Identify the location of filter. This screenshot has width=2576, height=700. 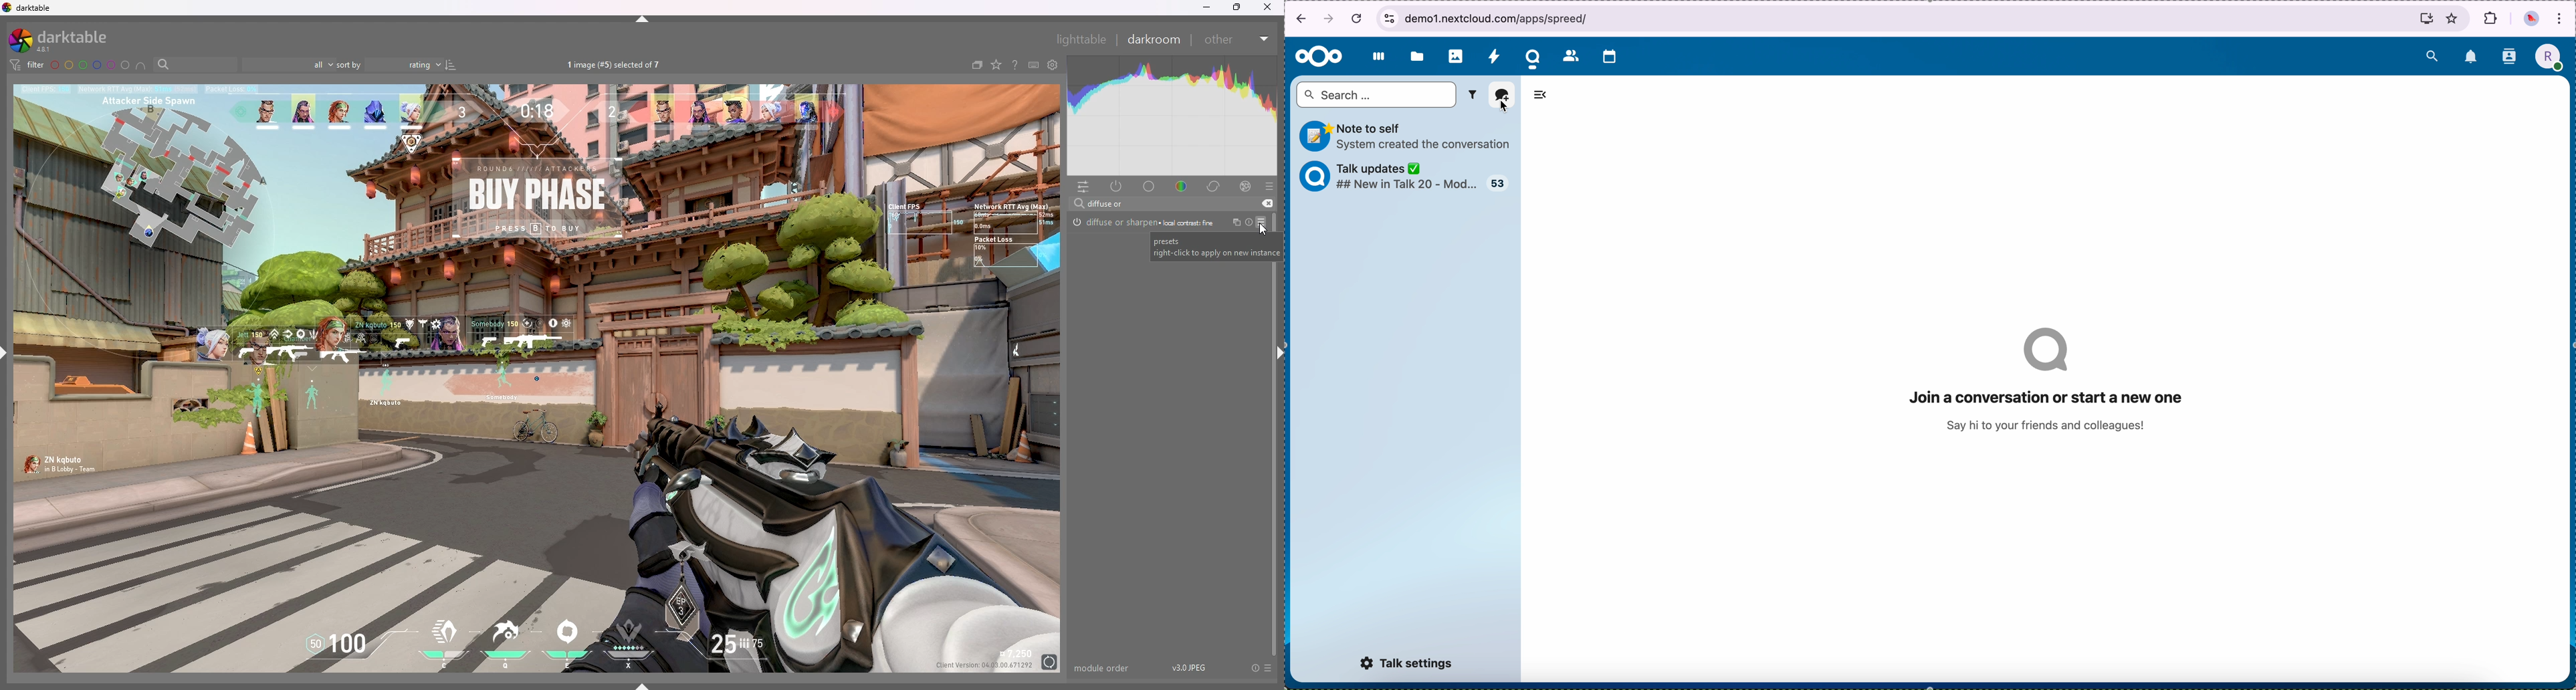
(1472, 95).